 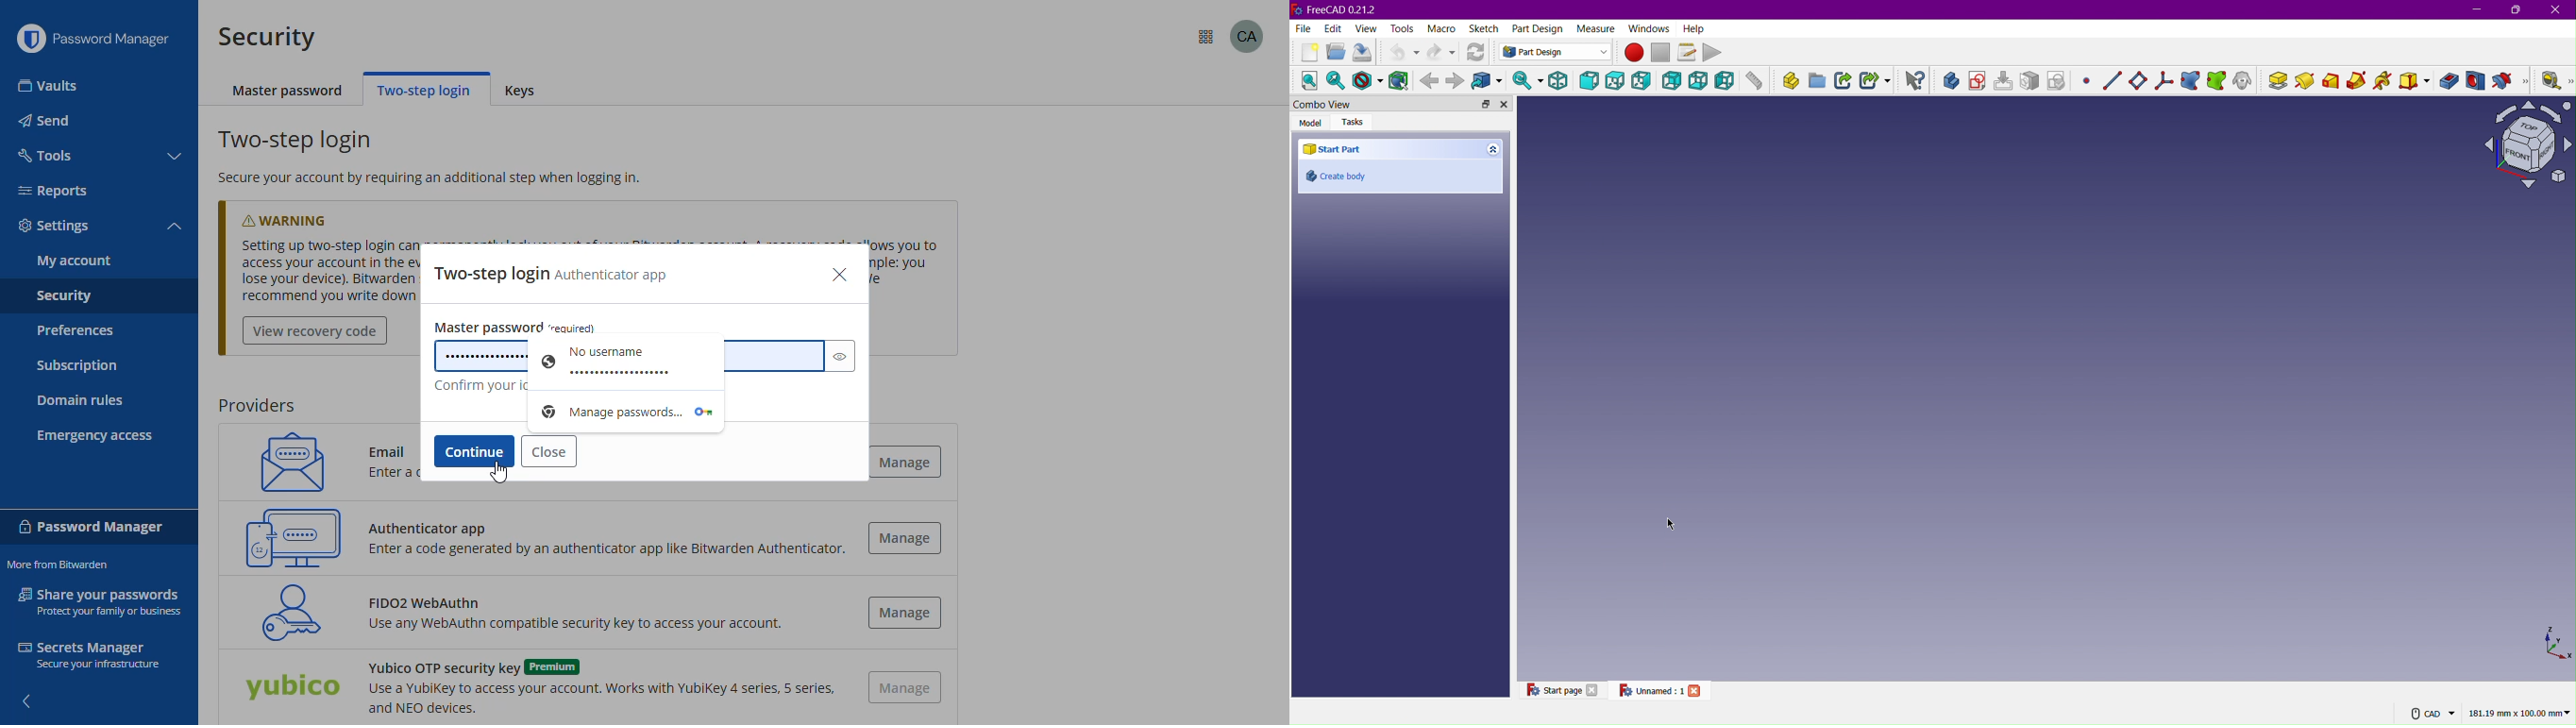 What do you see at coordinates (80, 402) in the screenshot?
I see `domain rules` at bounding box center [80, 402].